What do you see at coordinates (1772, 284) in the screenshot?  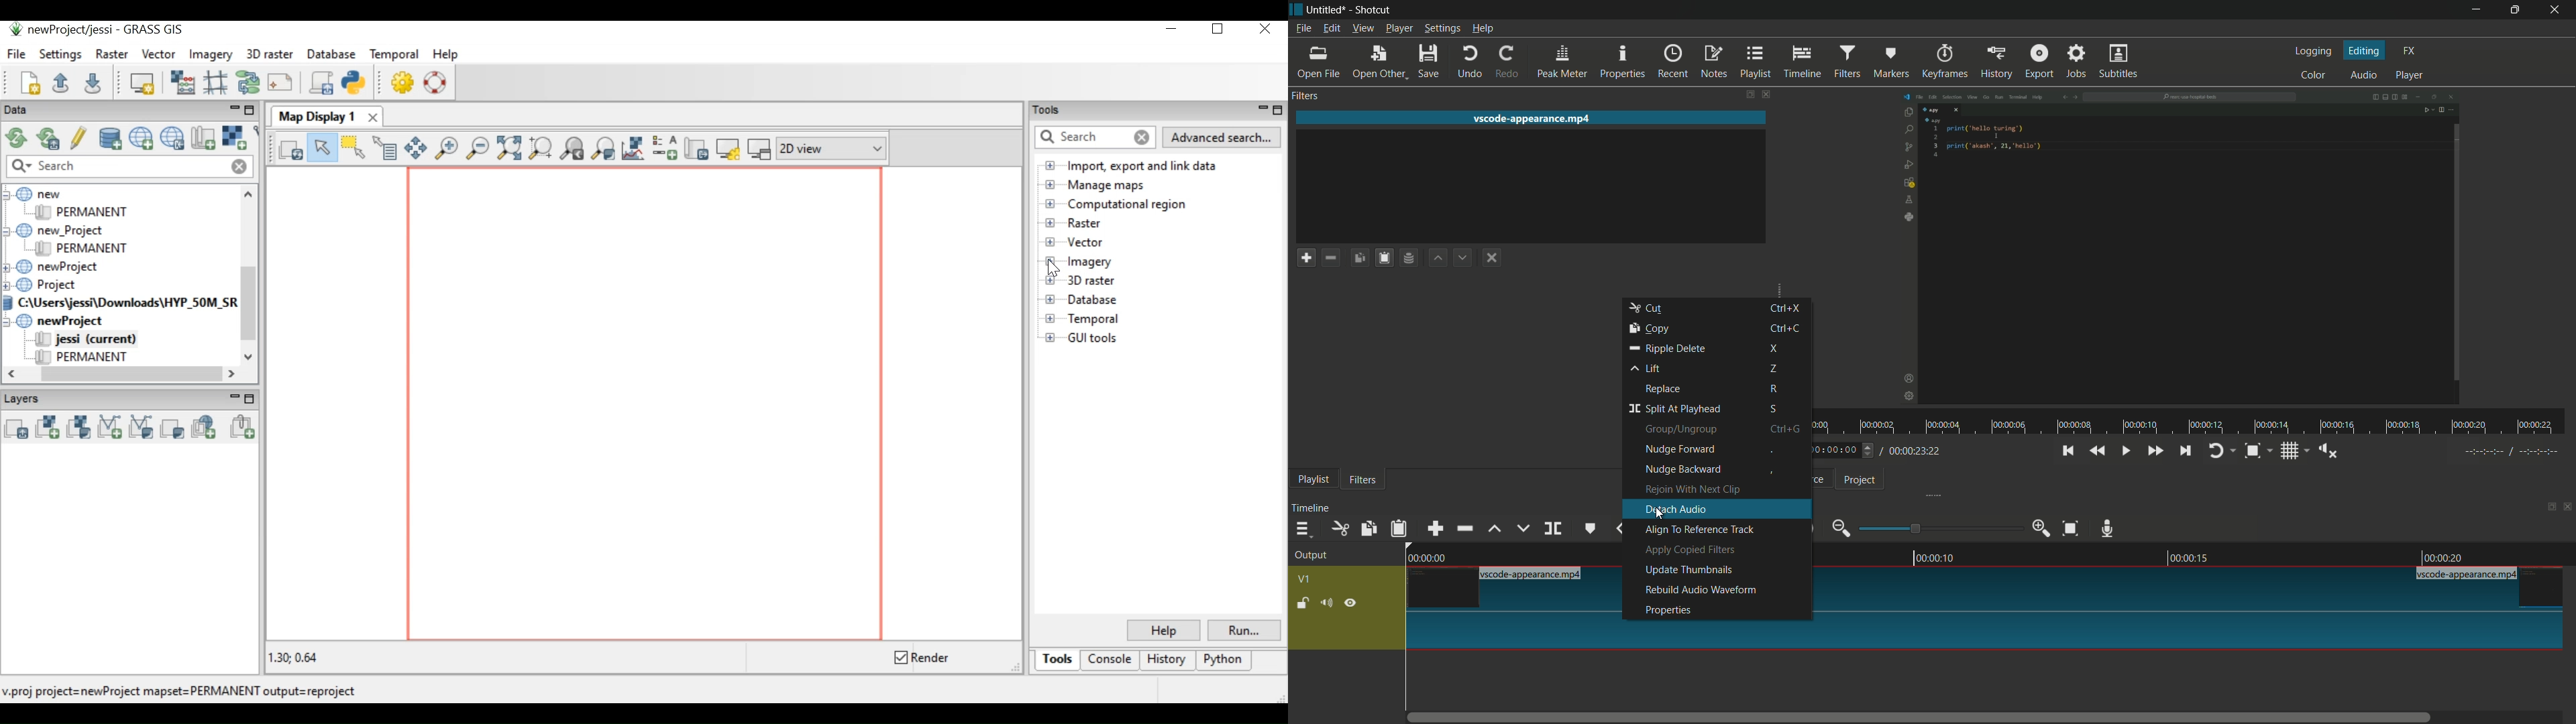 I see `expand` at bounding box center [1772, 284].